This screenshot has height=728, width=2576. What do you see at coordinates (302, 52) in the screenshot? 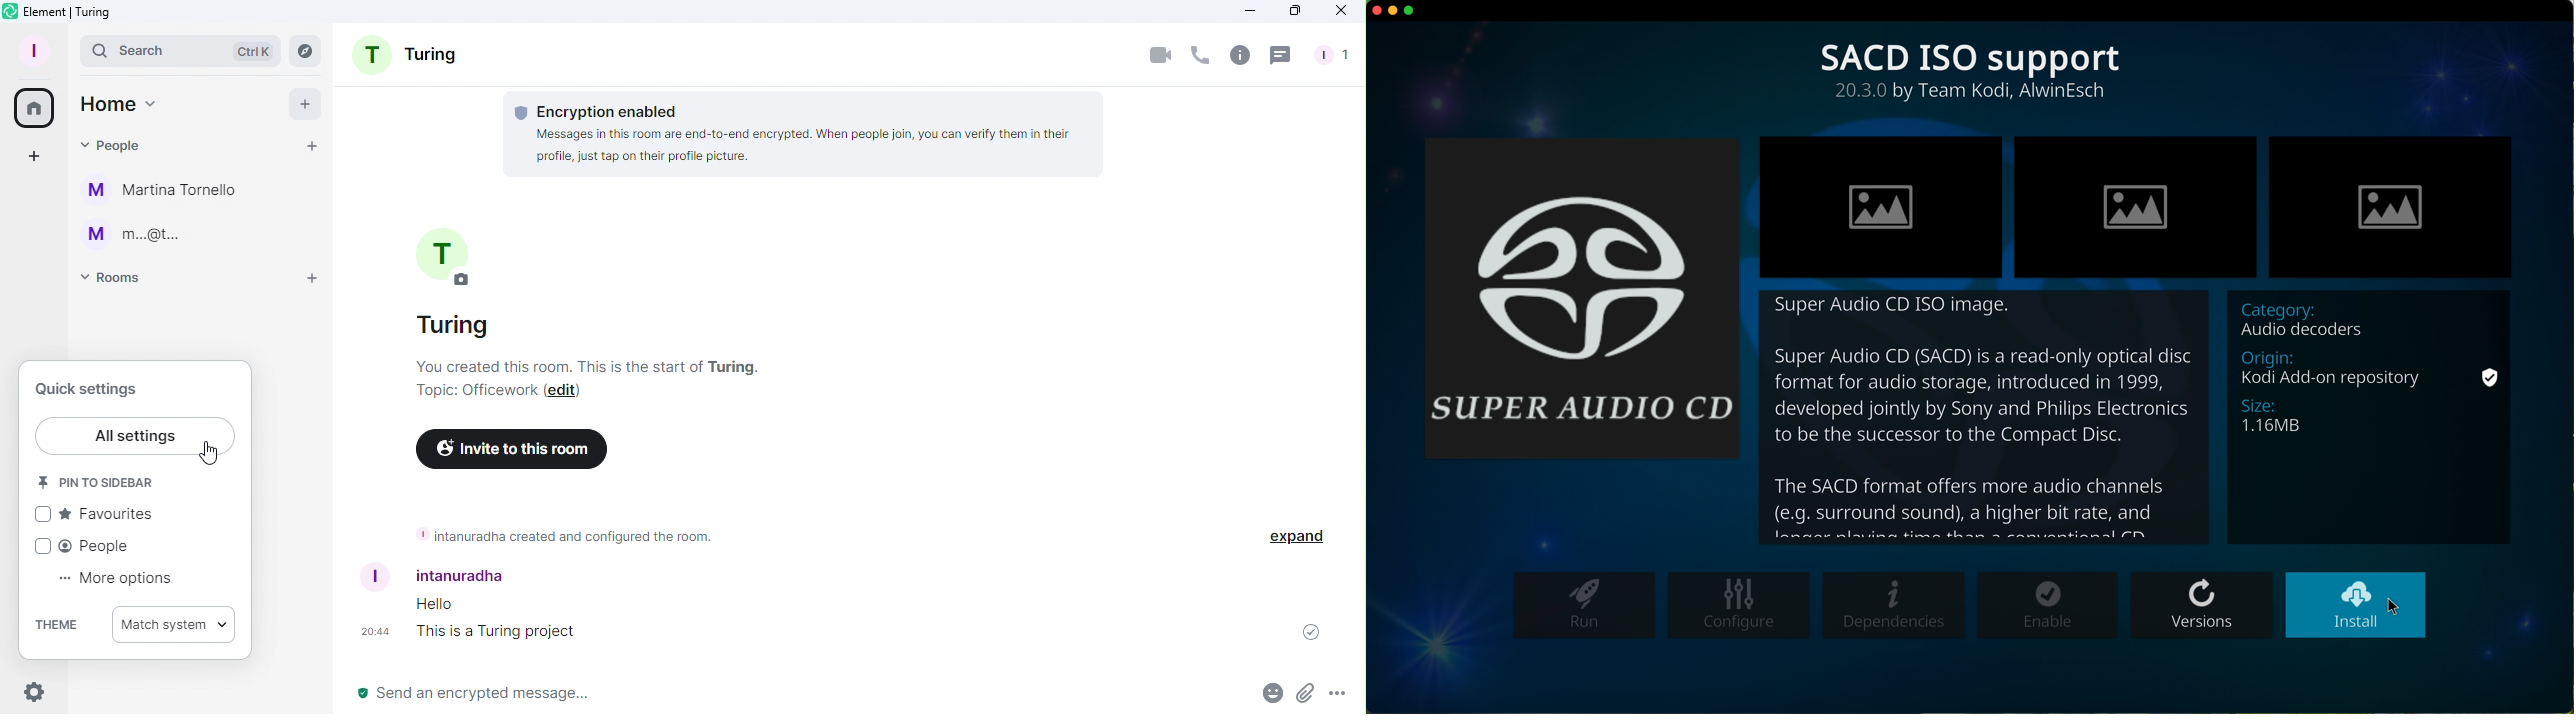
I see `Explore rooms` at bounding box center [302, 52].